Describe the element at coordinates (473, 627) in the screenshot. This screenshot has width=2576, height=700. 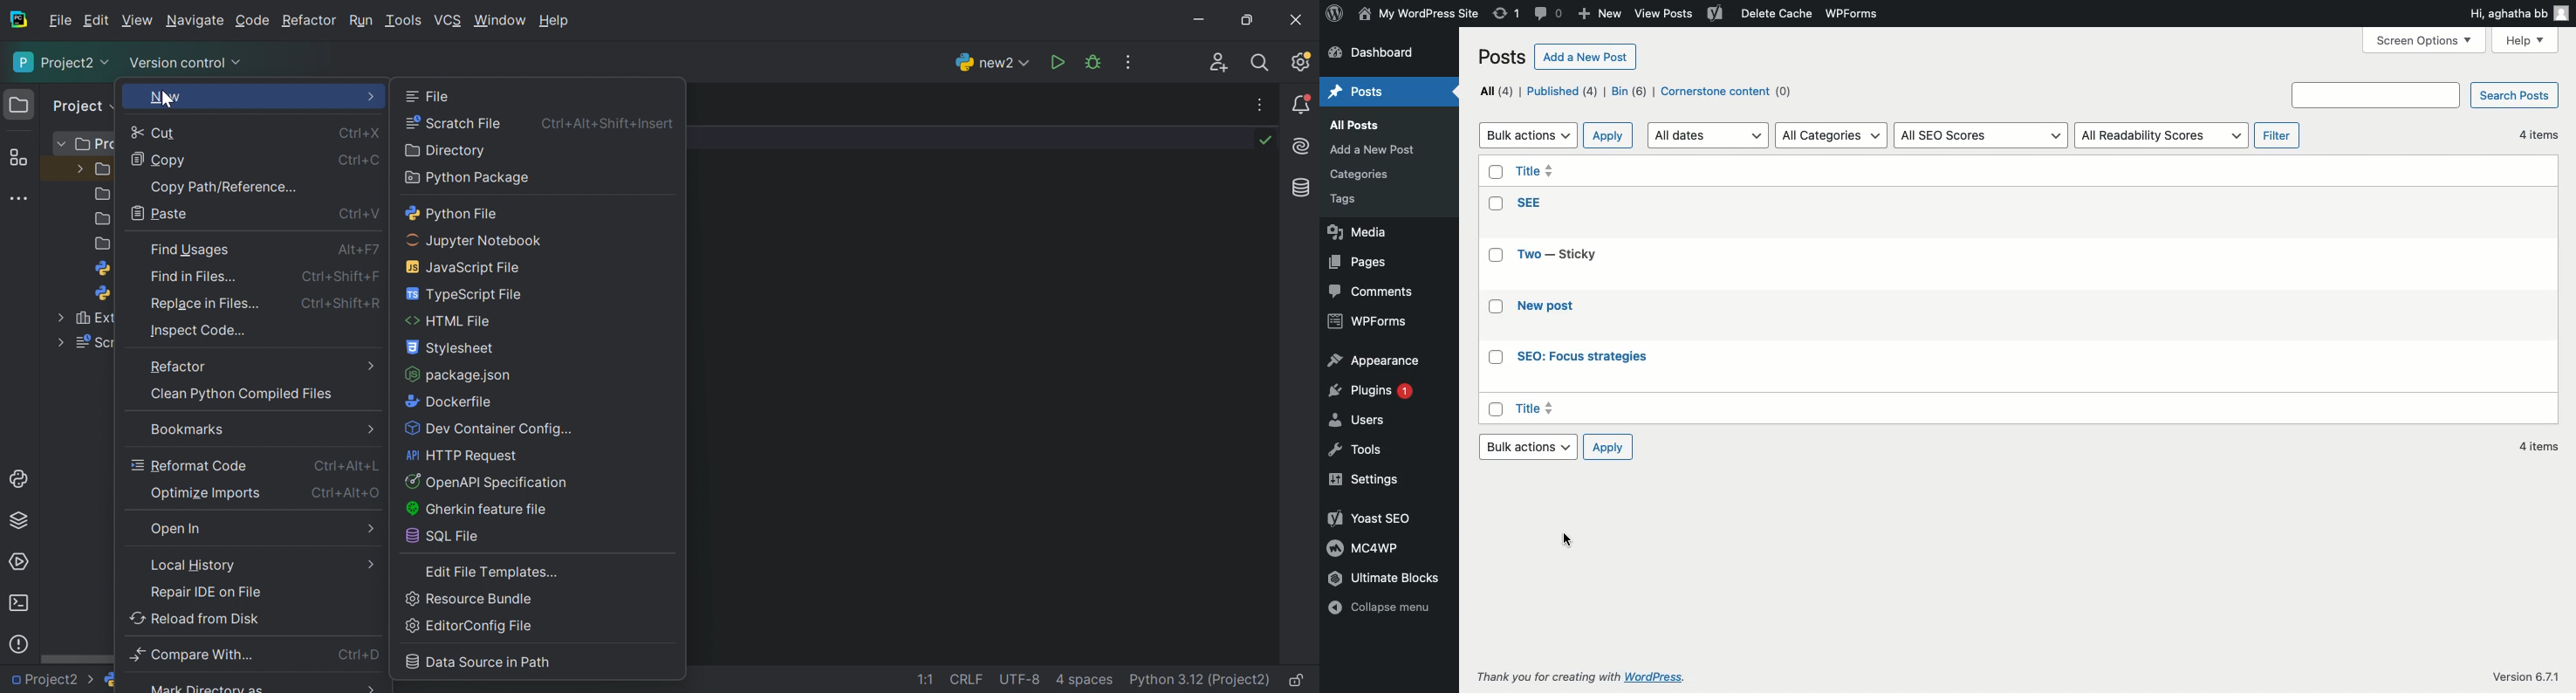
I see `Editor config file` at that location.